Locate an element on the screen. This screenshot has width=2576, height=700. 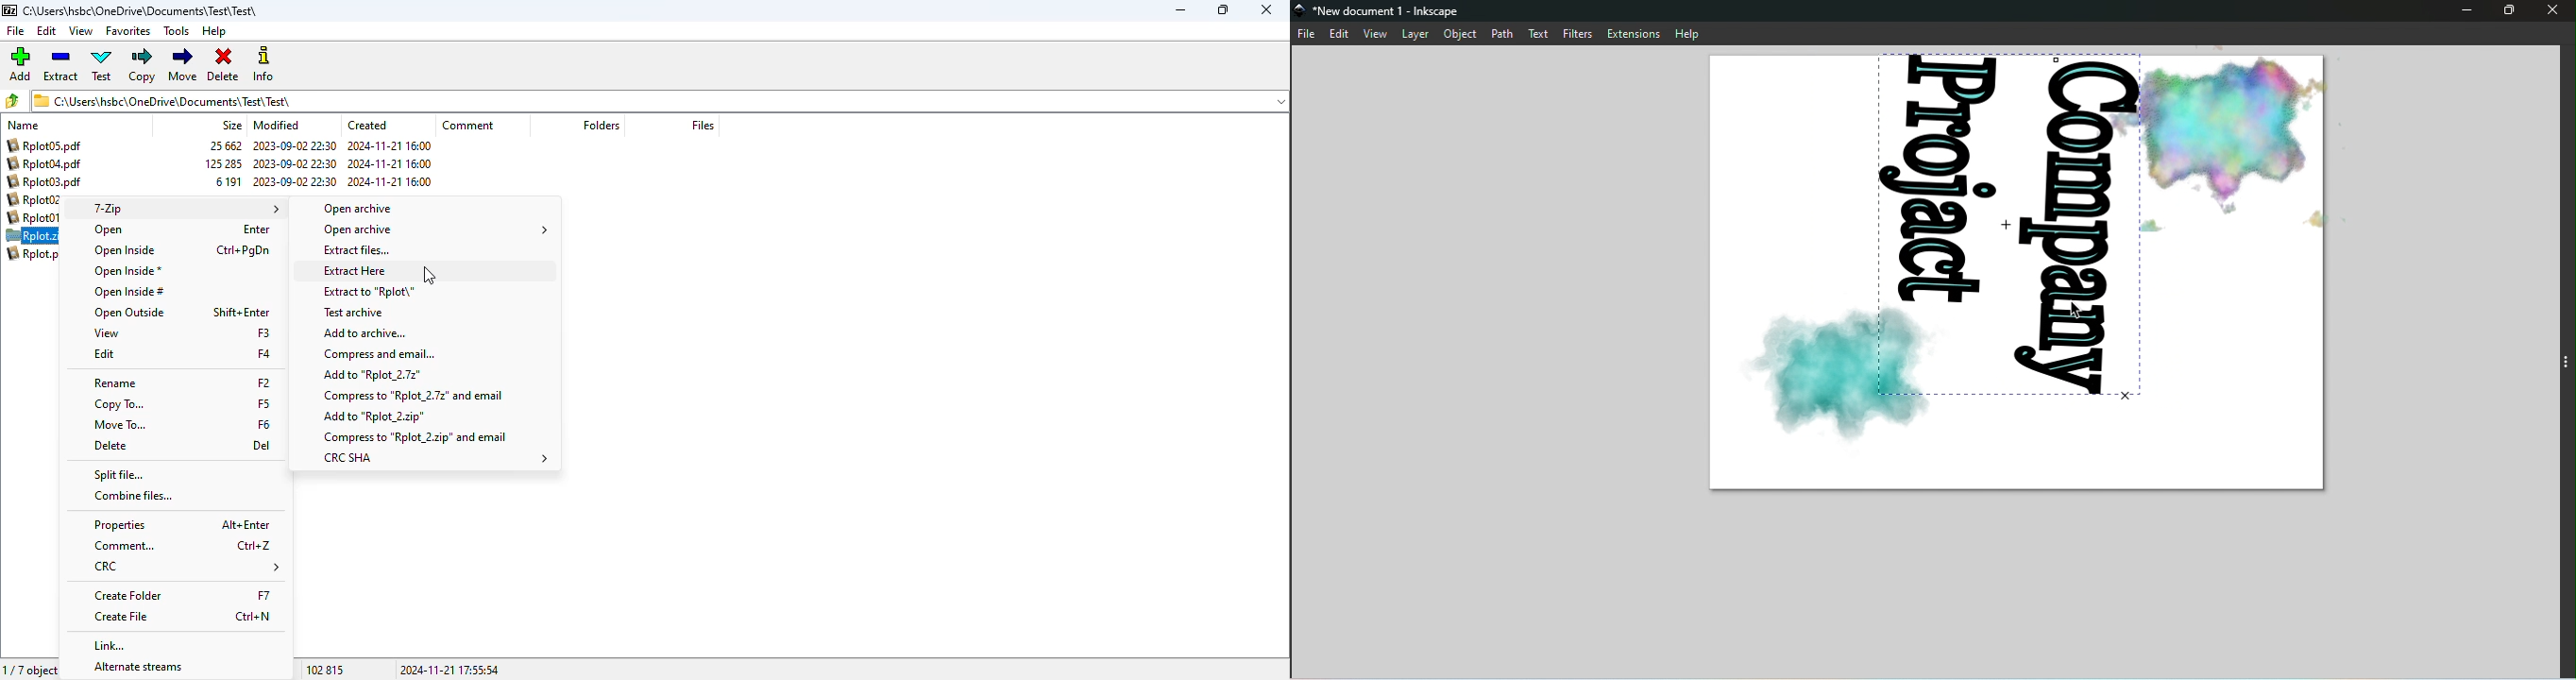
copy to is located at coordinates (118, 404).